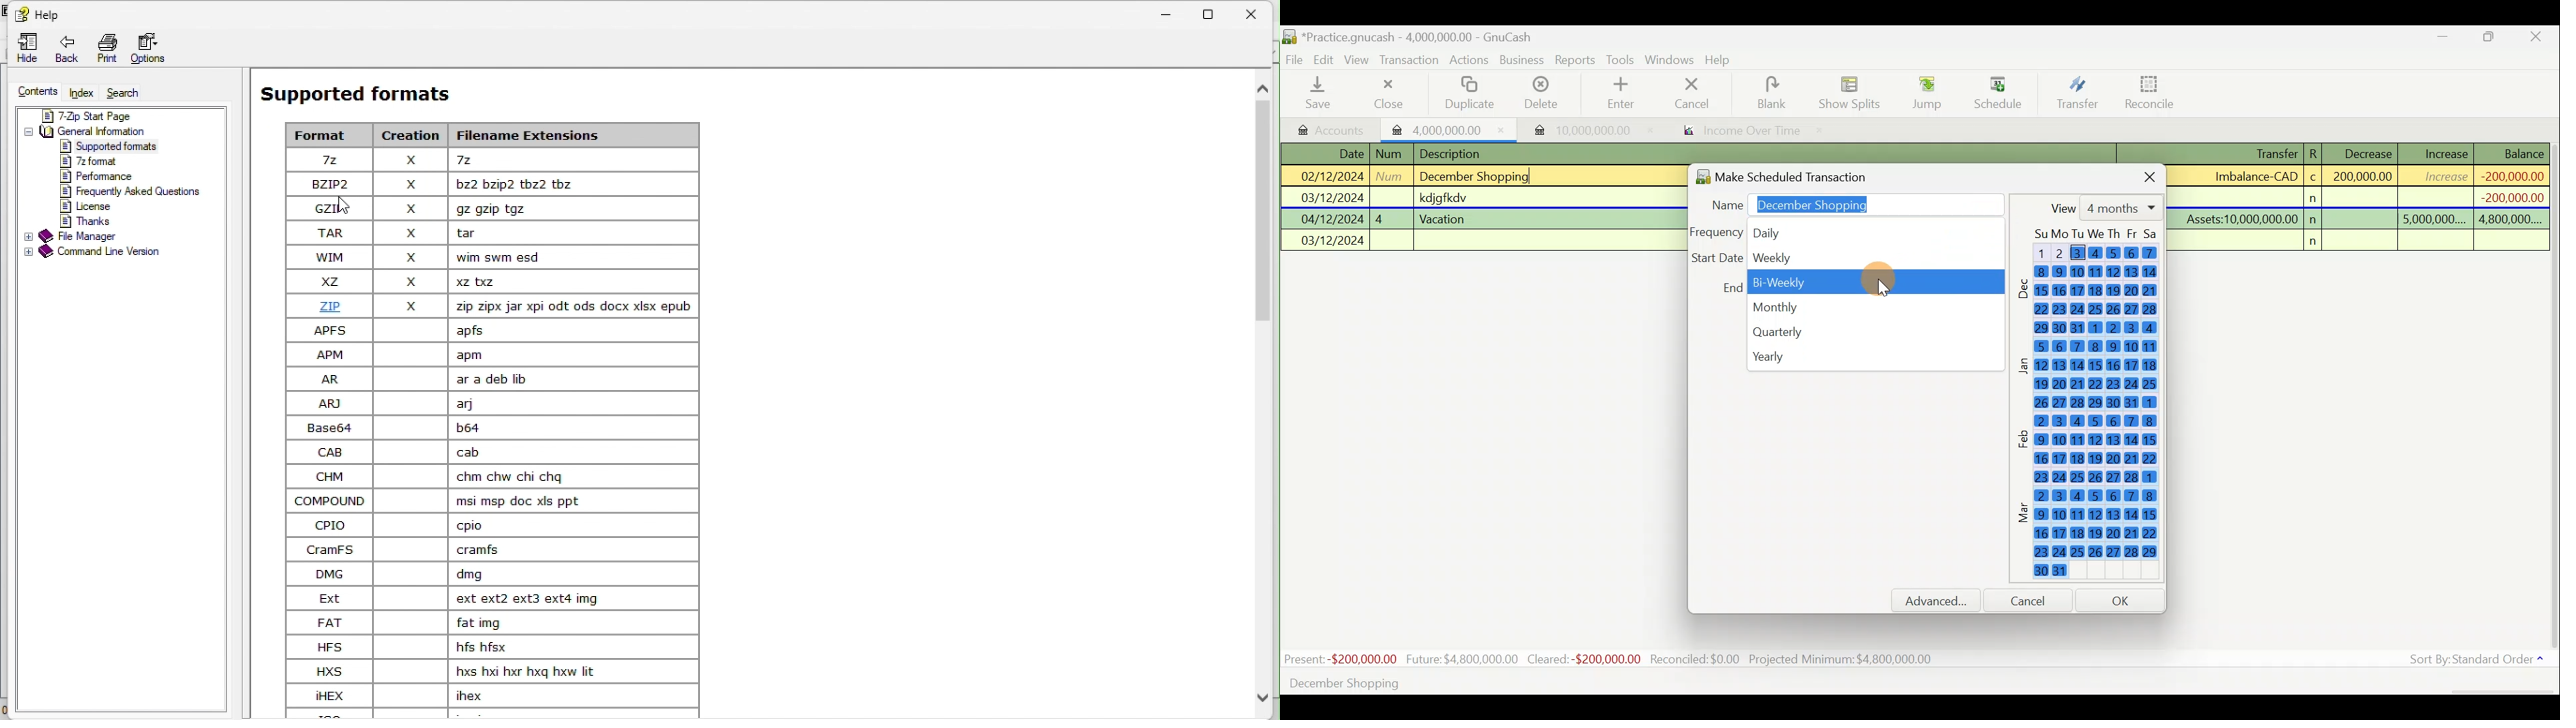 The height and width of the screenshot is (728, 2576). I want to click on End, so click(1731, 287).